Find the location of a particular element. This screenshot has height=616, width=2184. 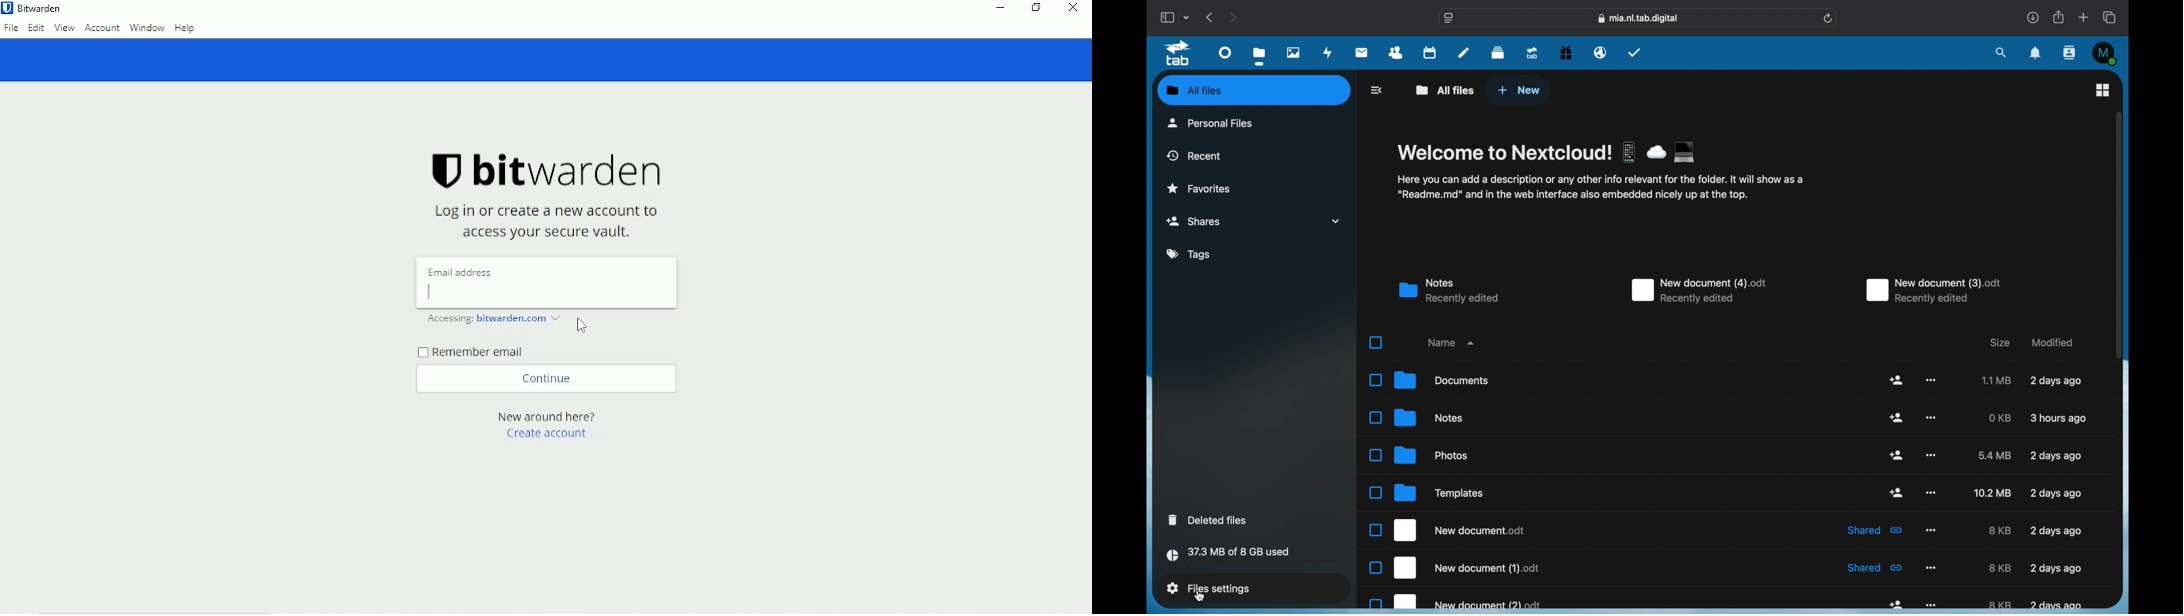

M is located at coordinates (2106, 53).